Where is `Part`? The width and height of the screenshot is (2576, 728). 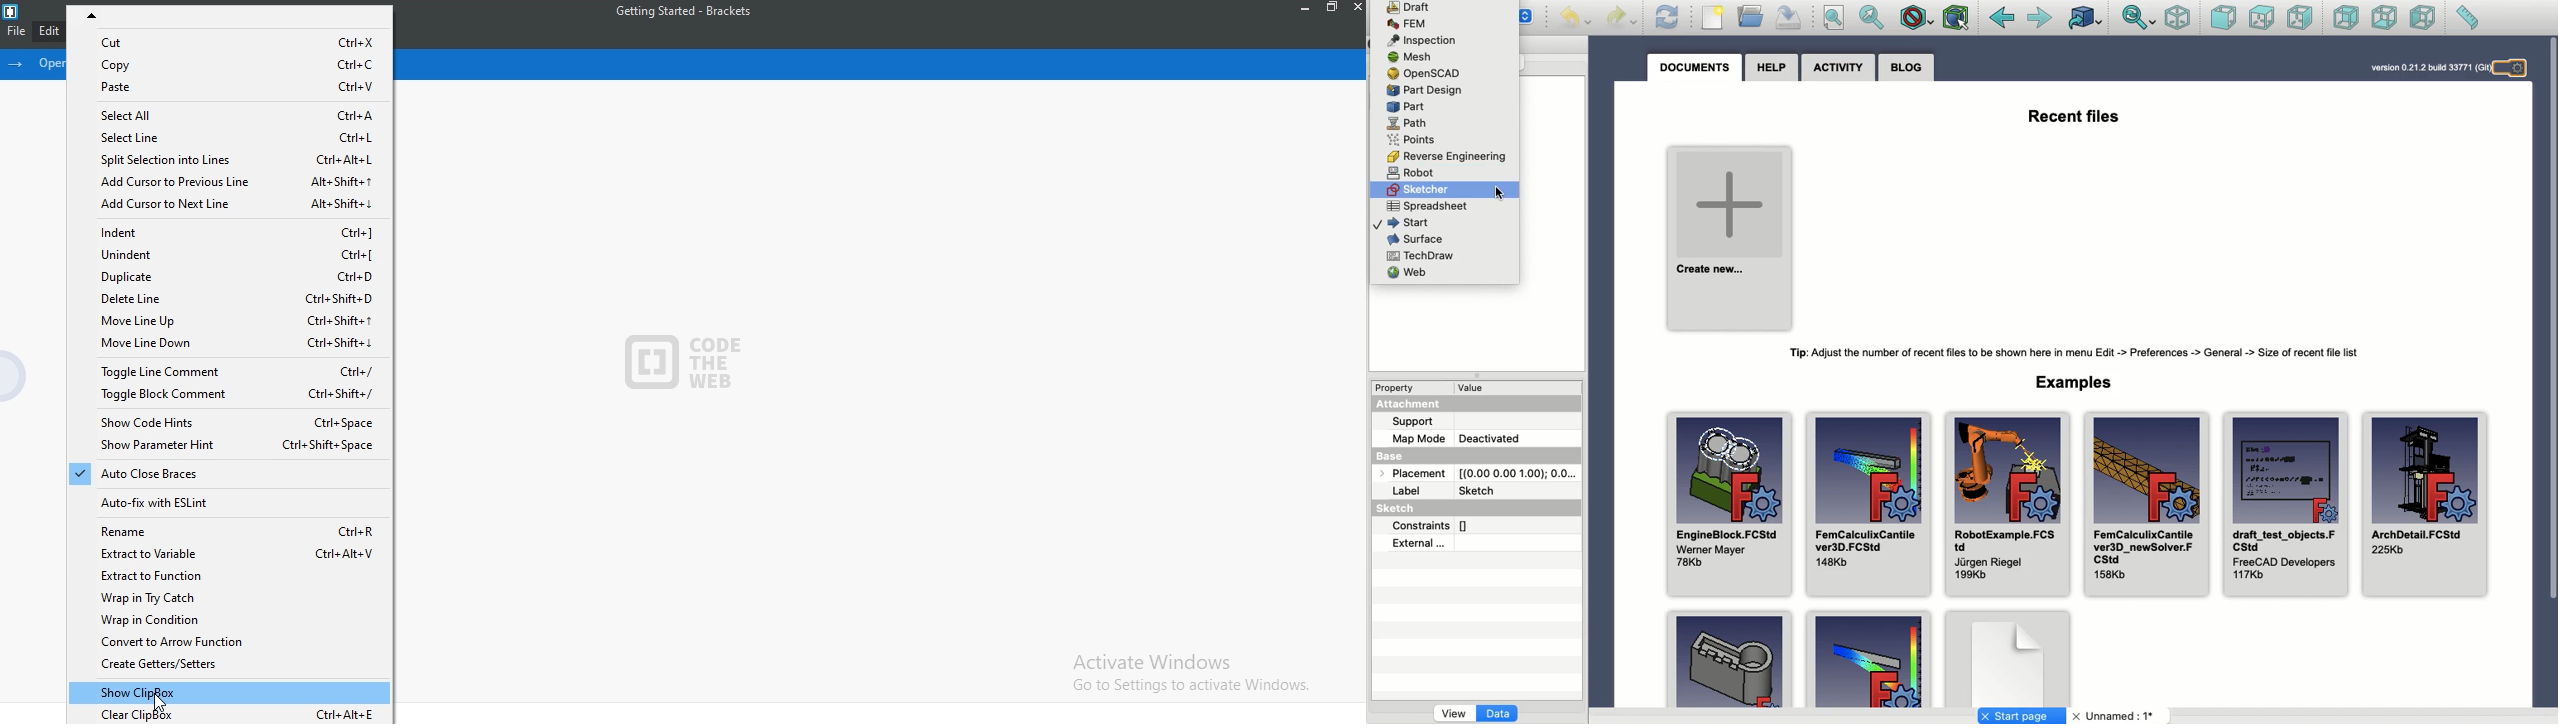
Part is located at coordinates (1407, 107).